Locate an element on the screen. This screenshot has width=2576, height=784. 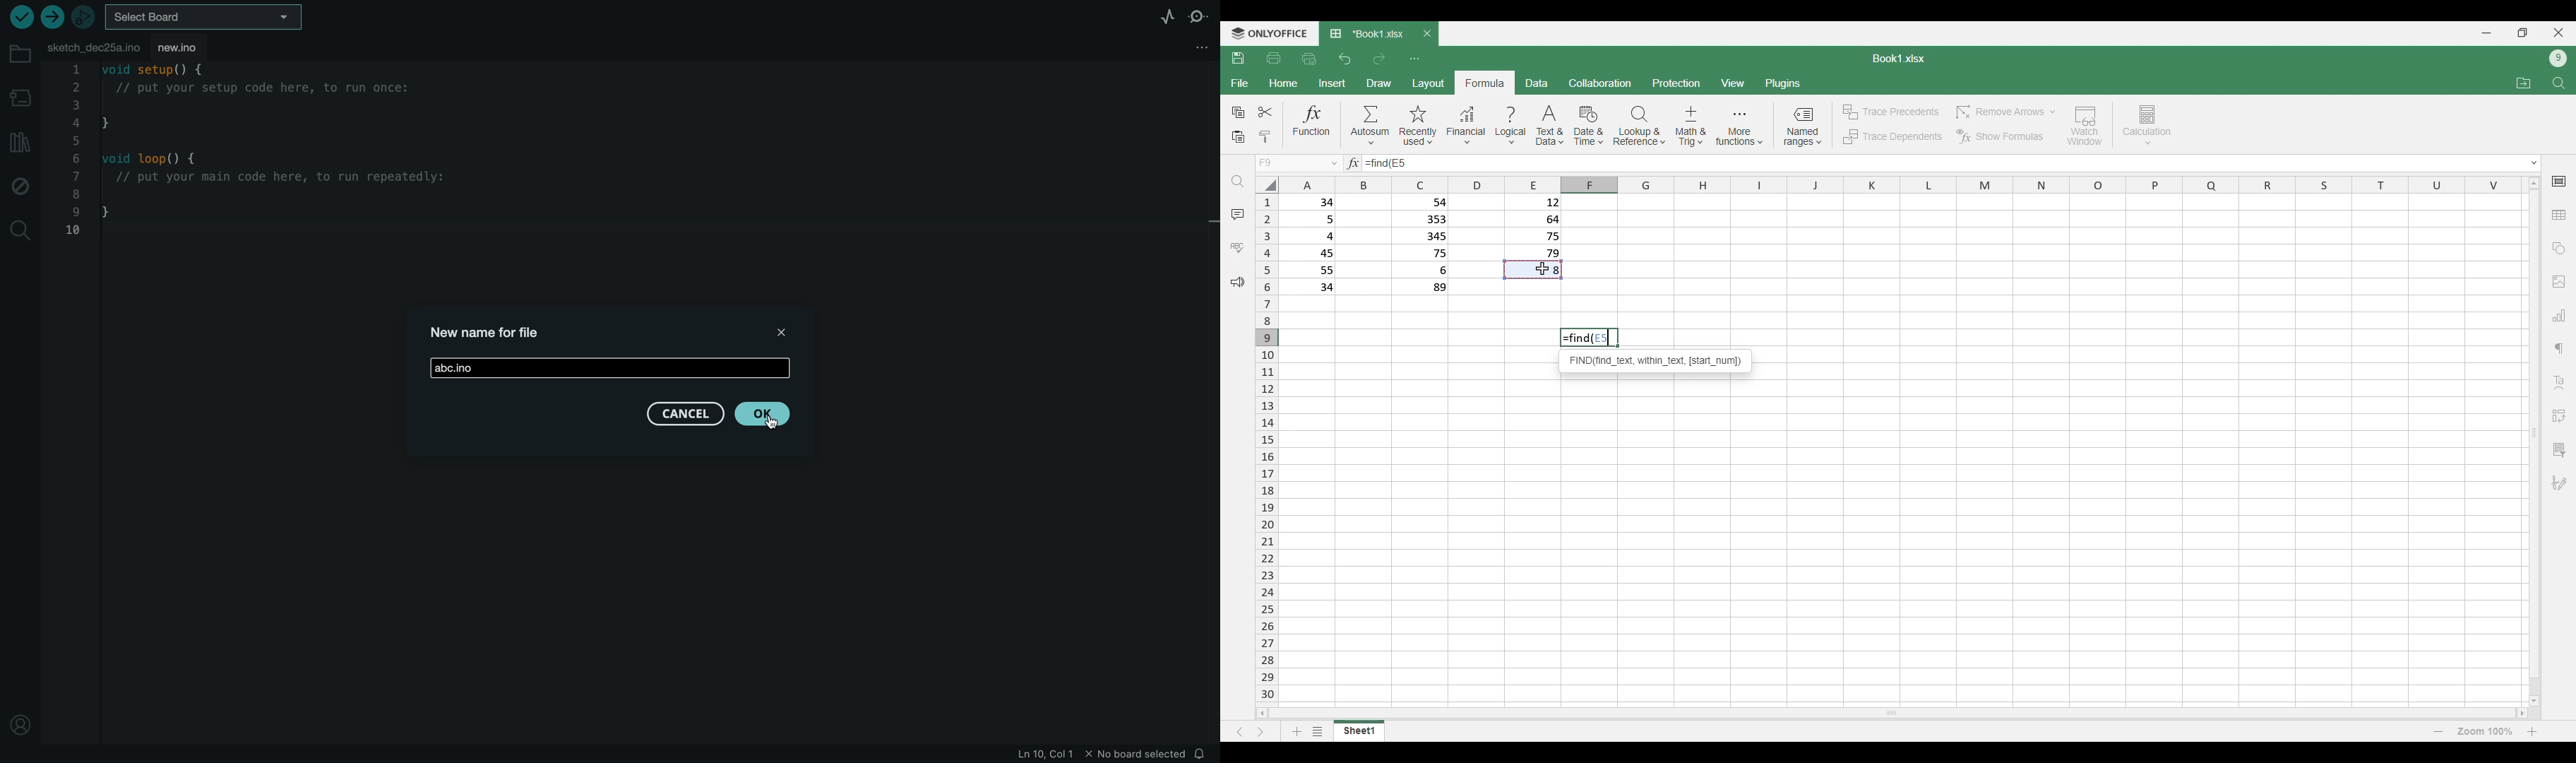
Vertical slide bar is located at coordinates (2535, 442).